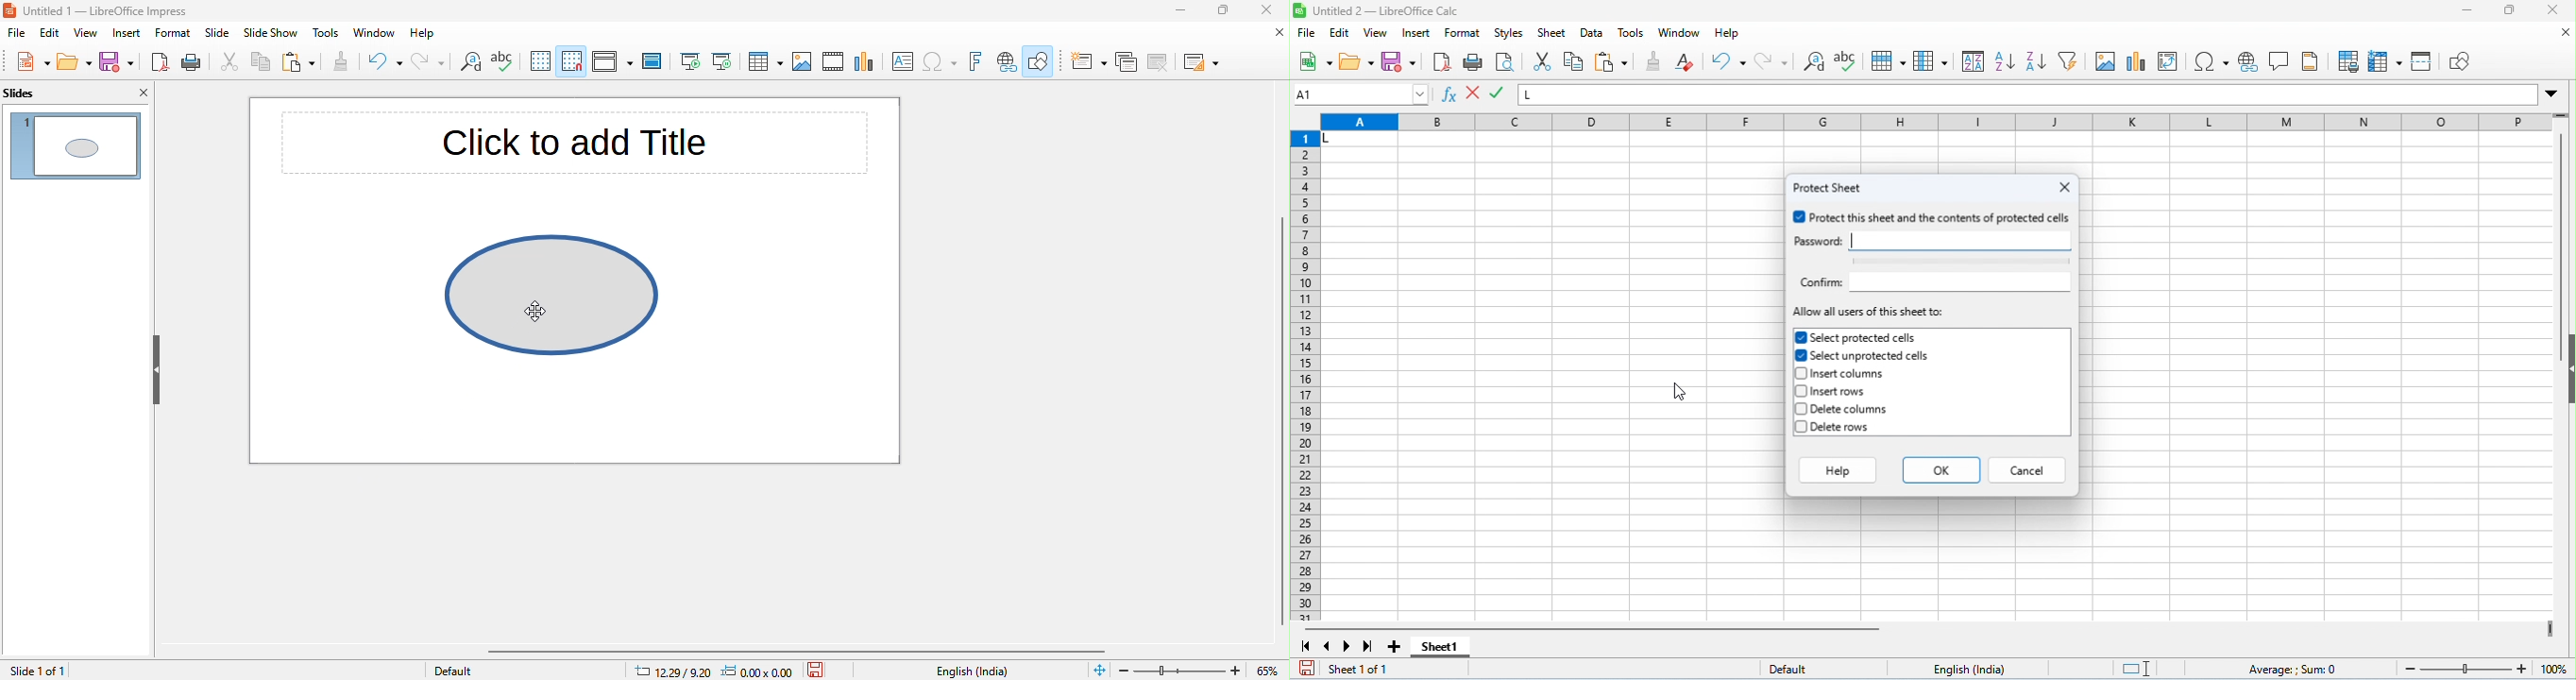  Describe the element at coordinates (1573, 61) in the screenshot. I see `copy` at that location.